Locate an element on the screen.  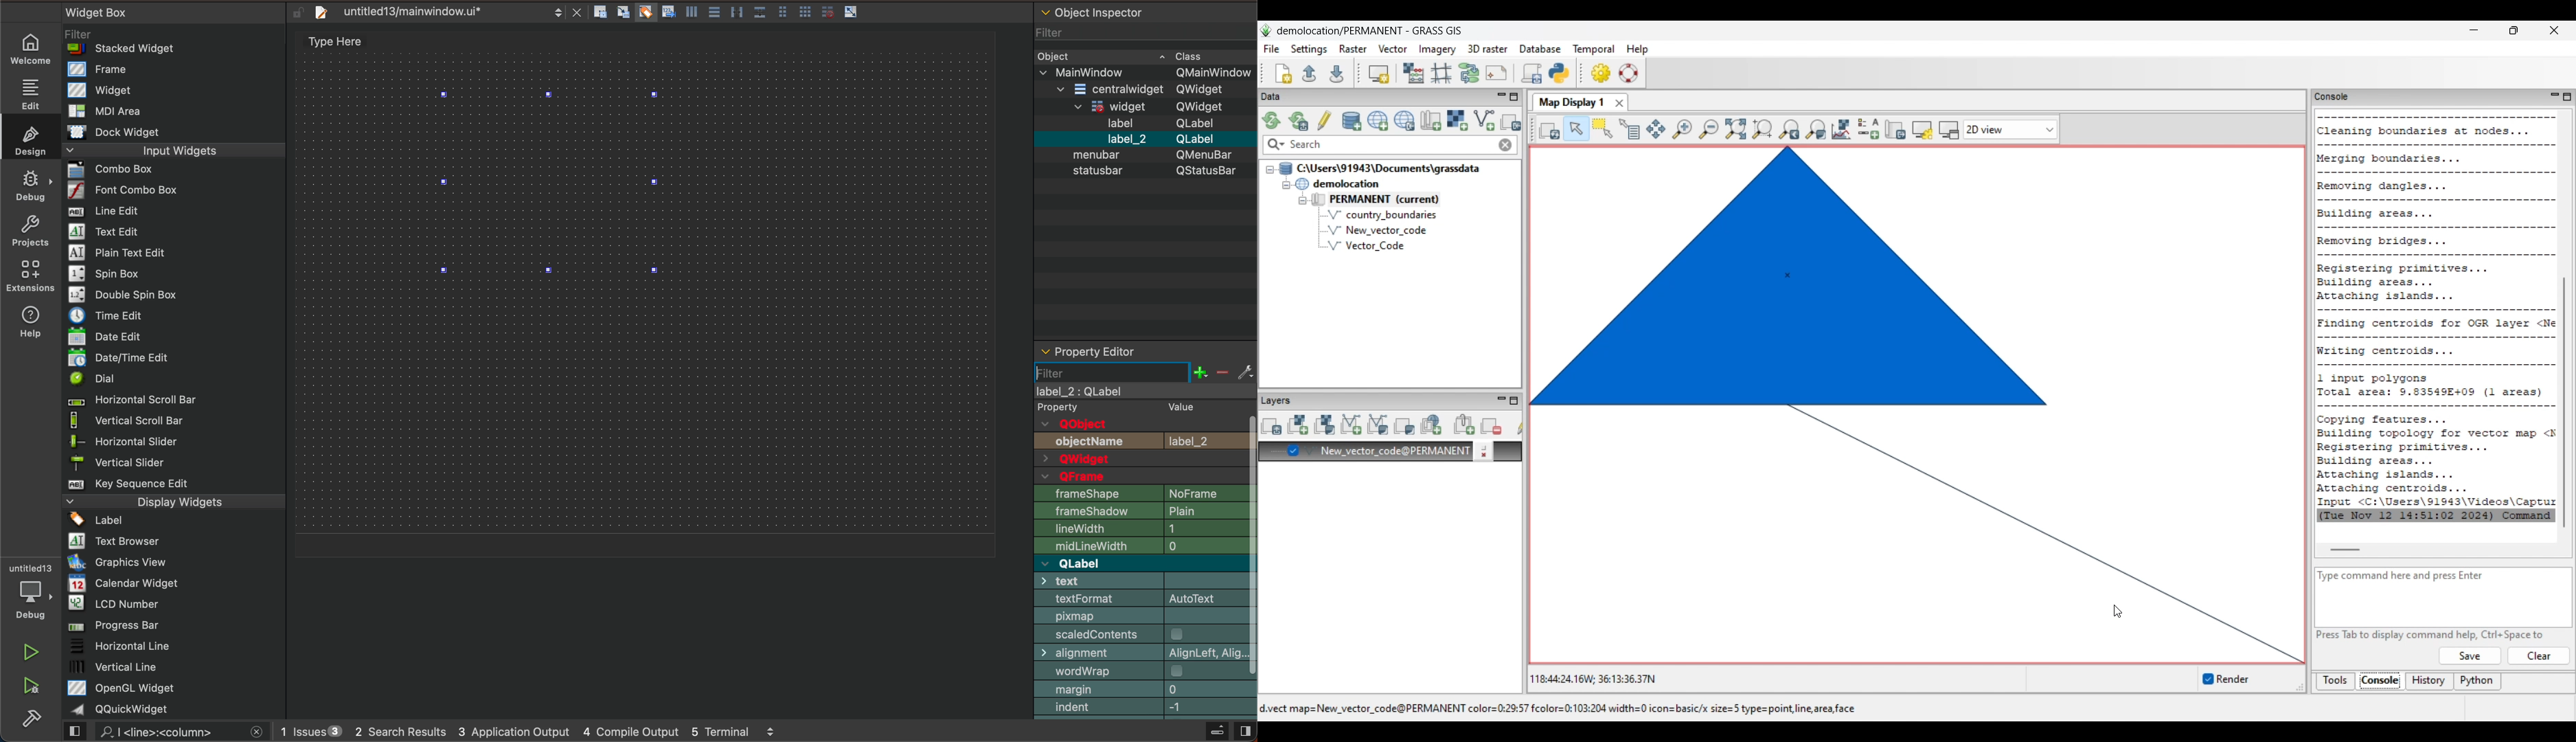
run is located at coordinates (30, 650).